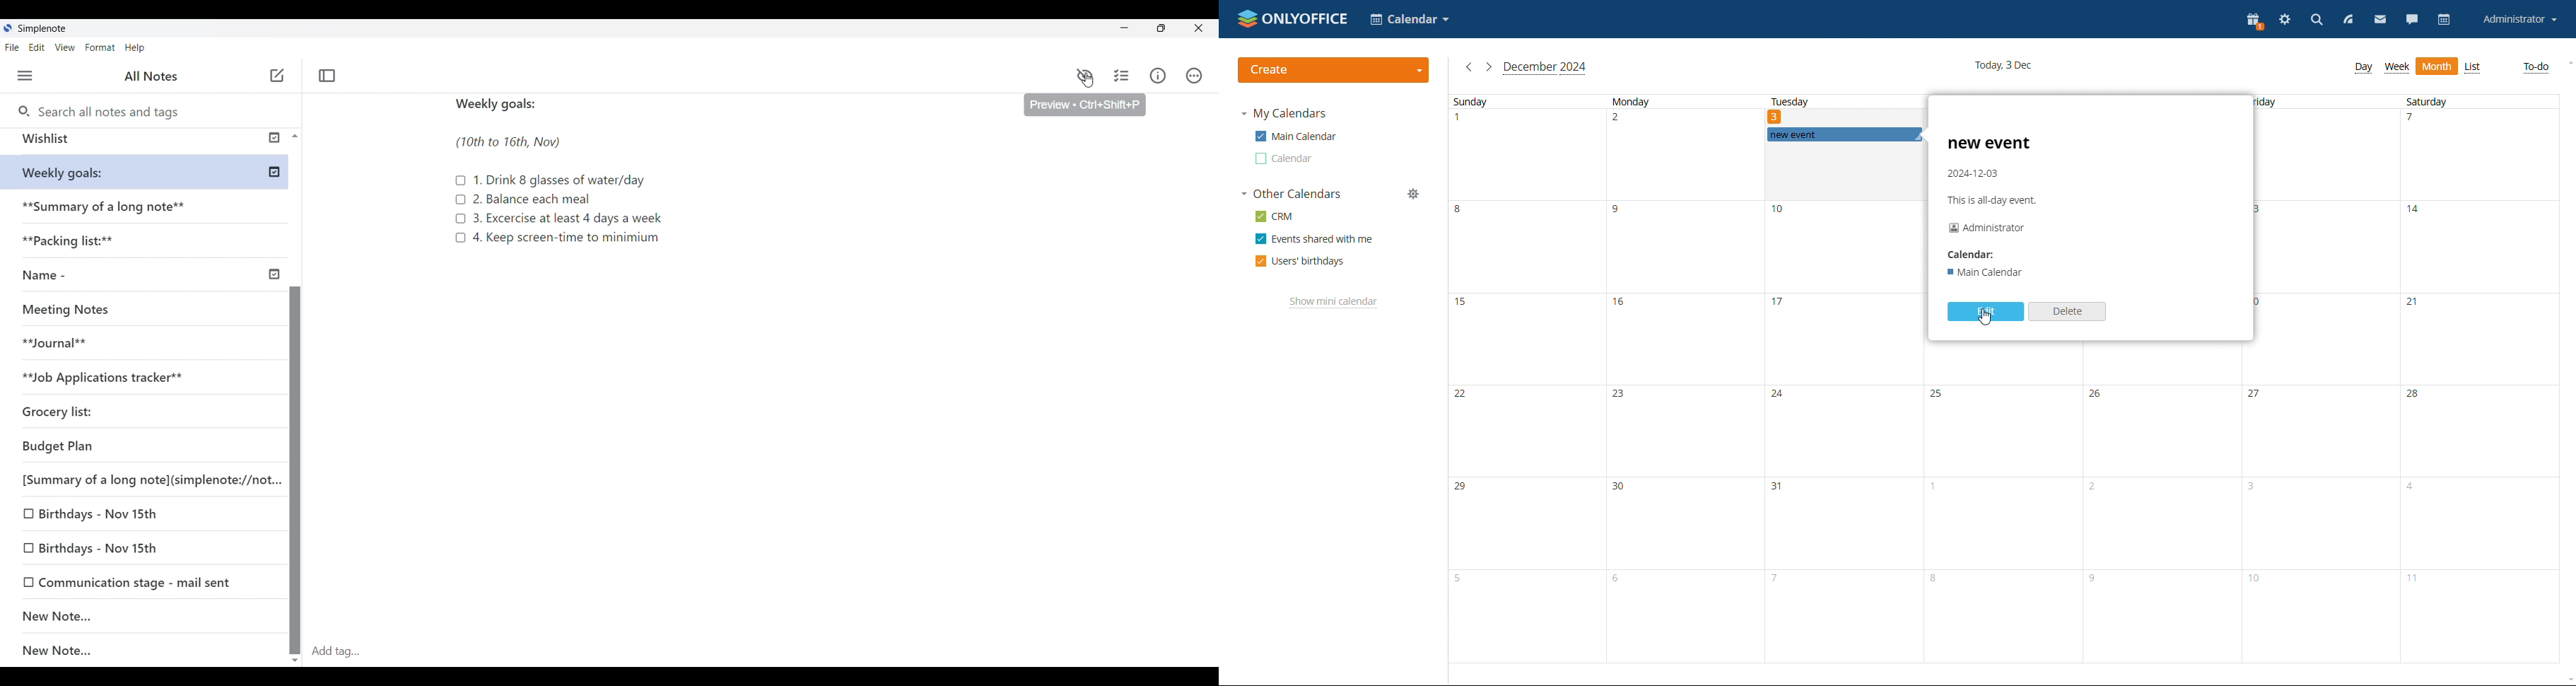  Describe the element at coordinates (115, 377) in the screenshot. I see `**Job Applications tracker**` at that location.